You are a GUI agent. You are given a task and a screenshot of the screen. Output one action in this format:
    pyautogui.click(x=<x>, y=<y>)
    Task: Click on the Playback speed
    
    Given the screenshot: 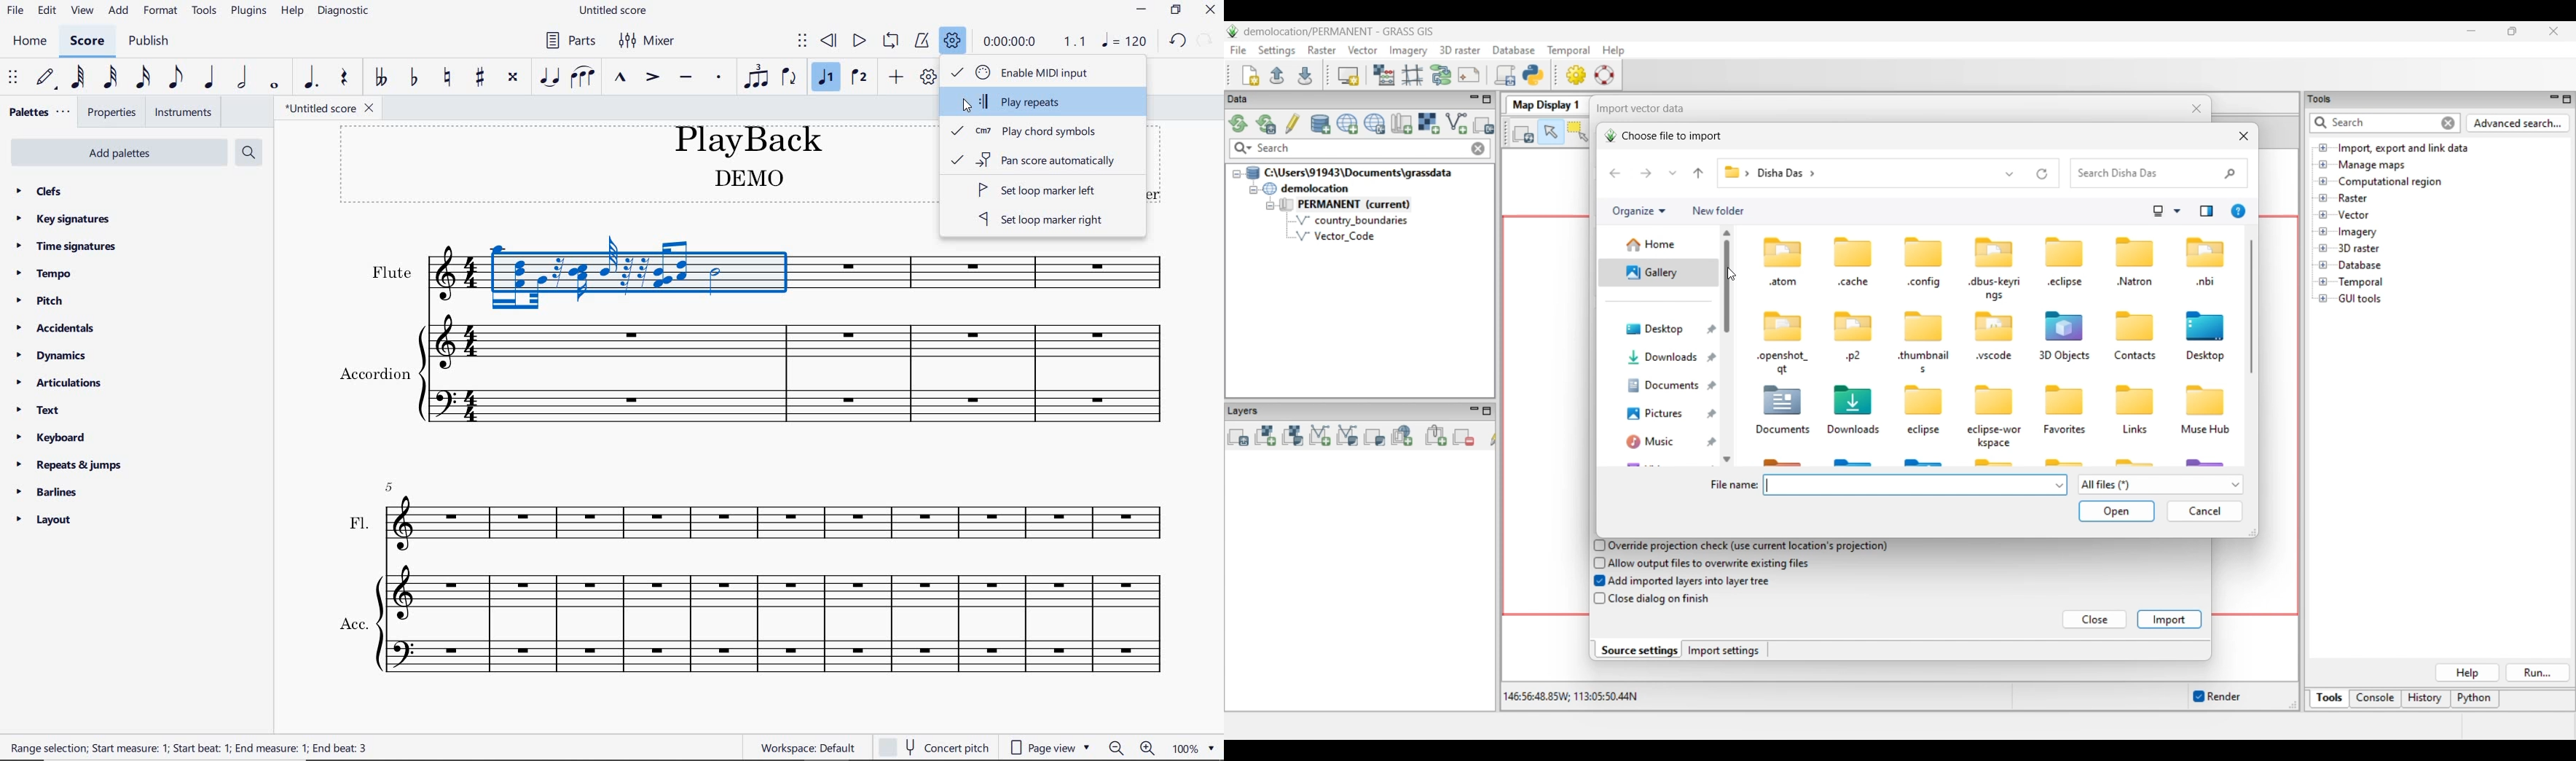 What is the action you would take?
    pyautogui.click(x=1074, y=43)
    